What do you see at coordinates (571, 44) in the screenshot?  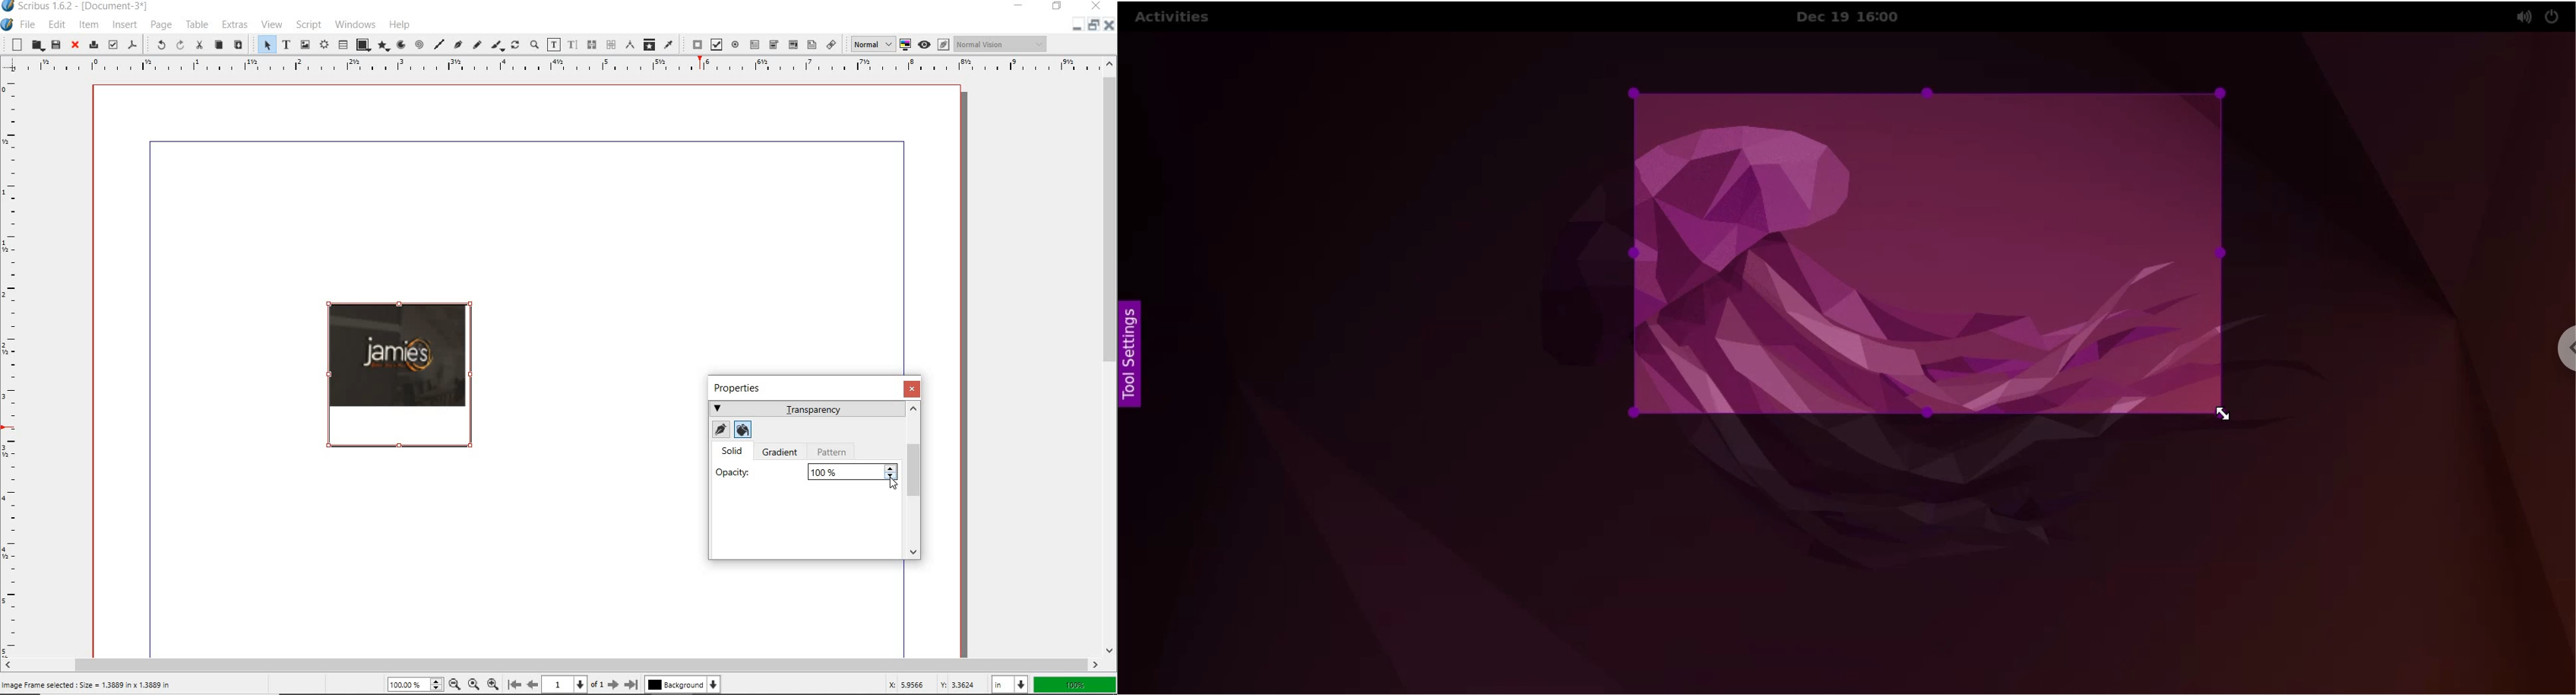 I see `edit text with story editor` at bounding box center [571, 44].